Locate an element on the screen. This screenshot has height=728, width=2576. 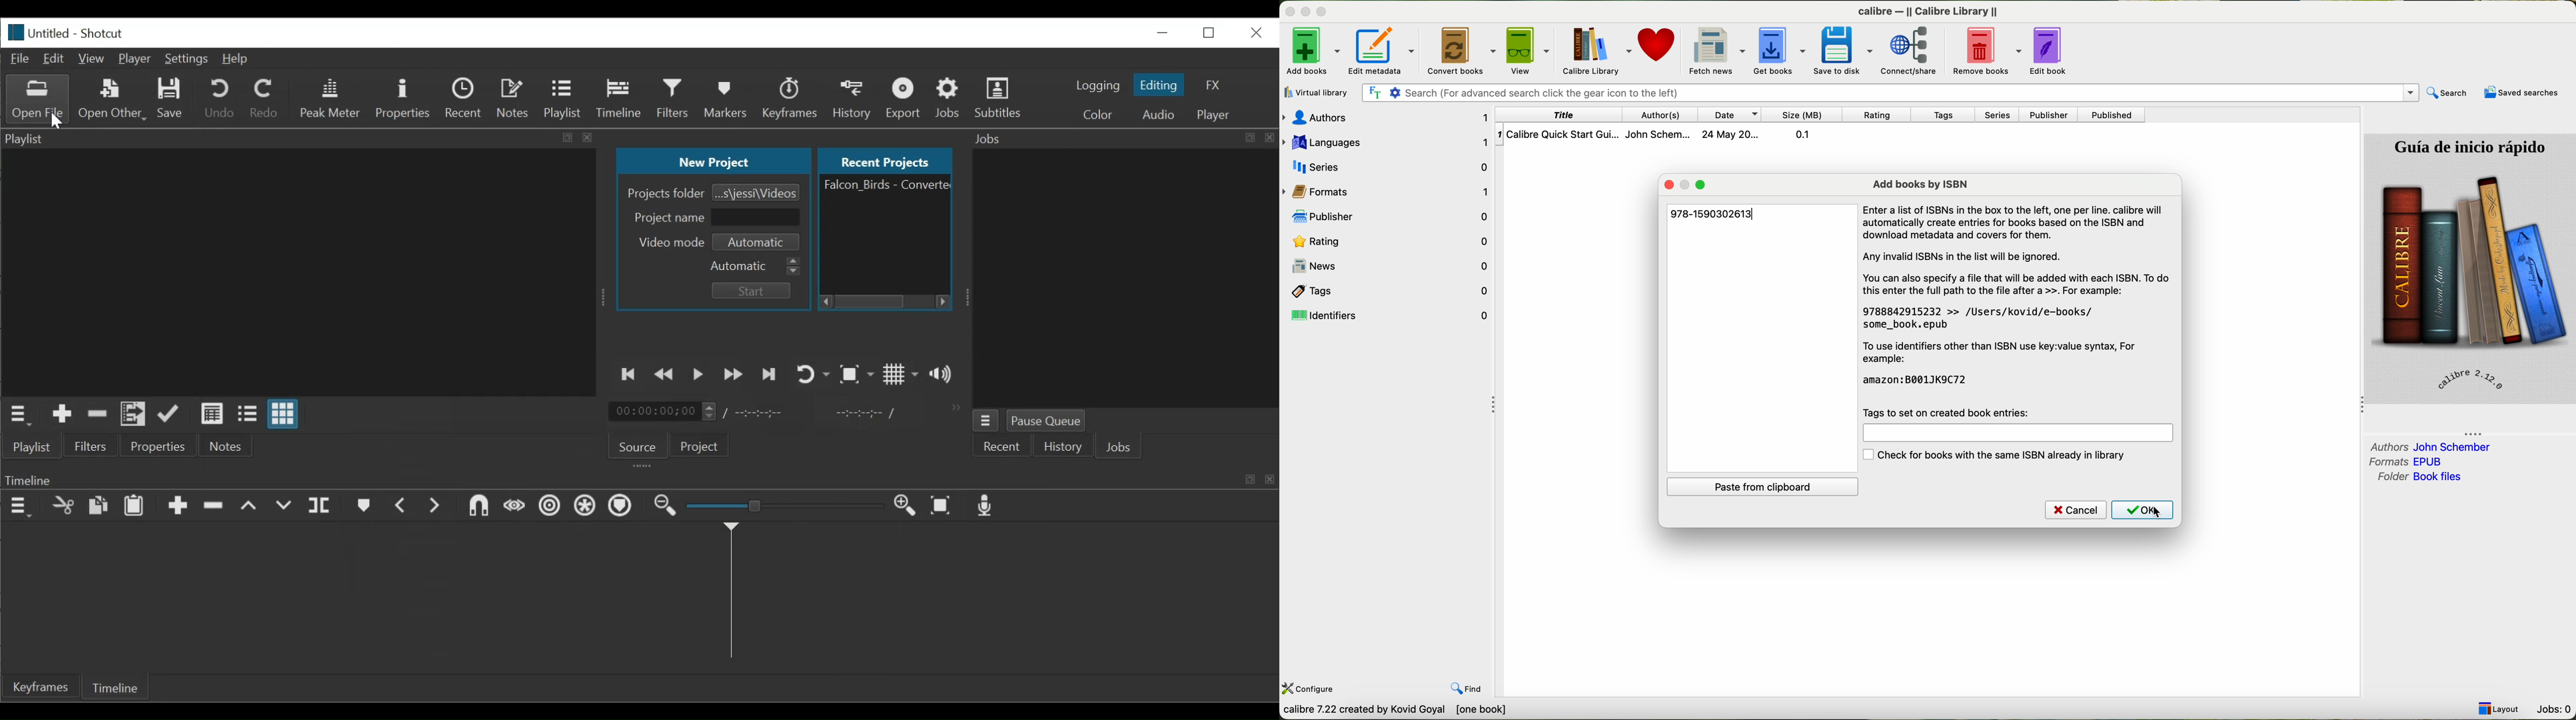
Notes is located at coordinates (225, 445).